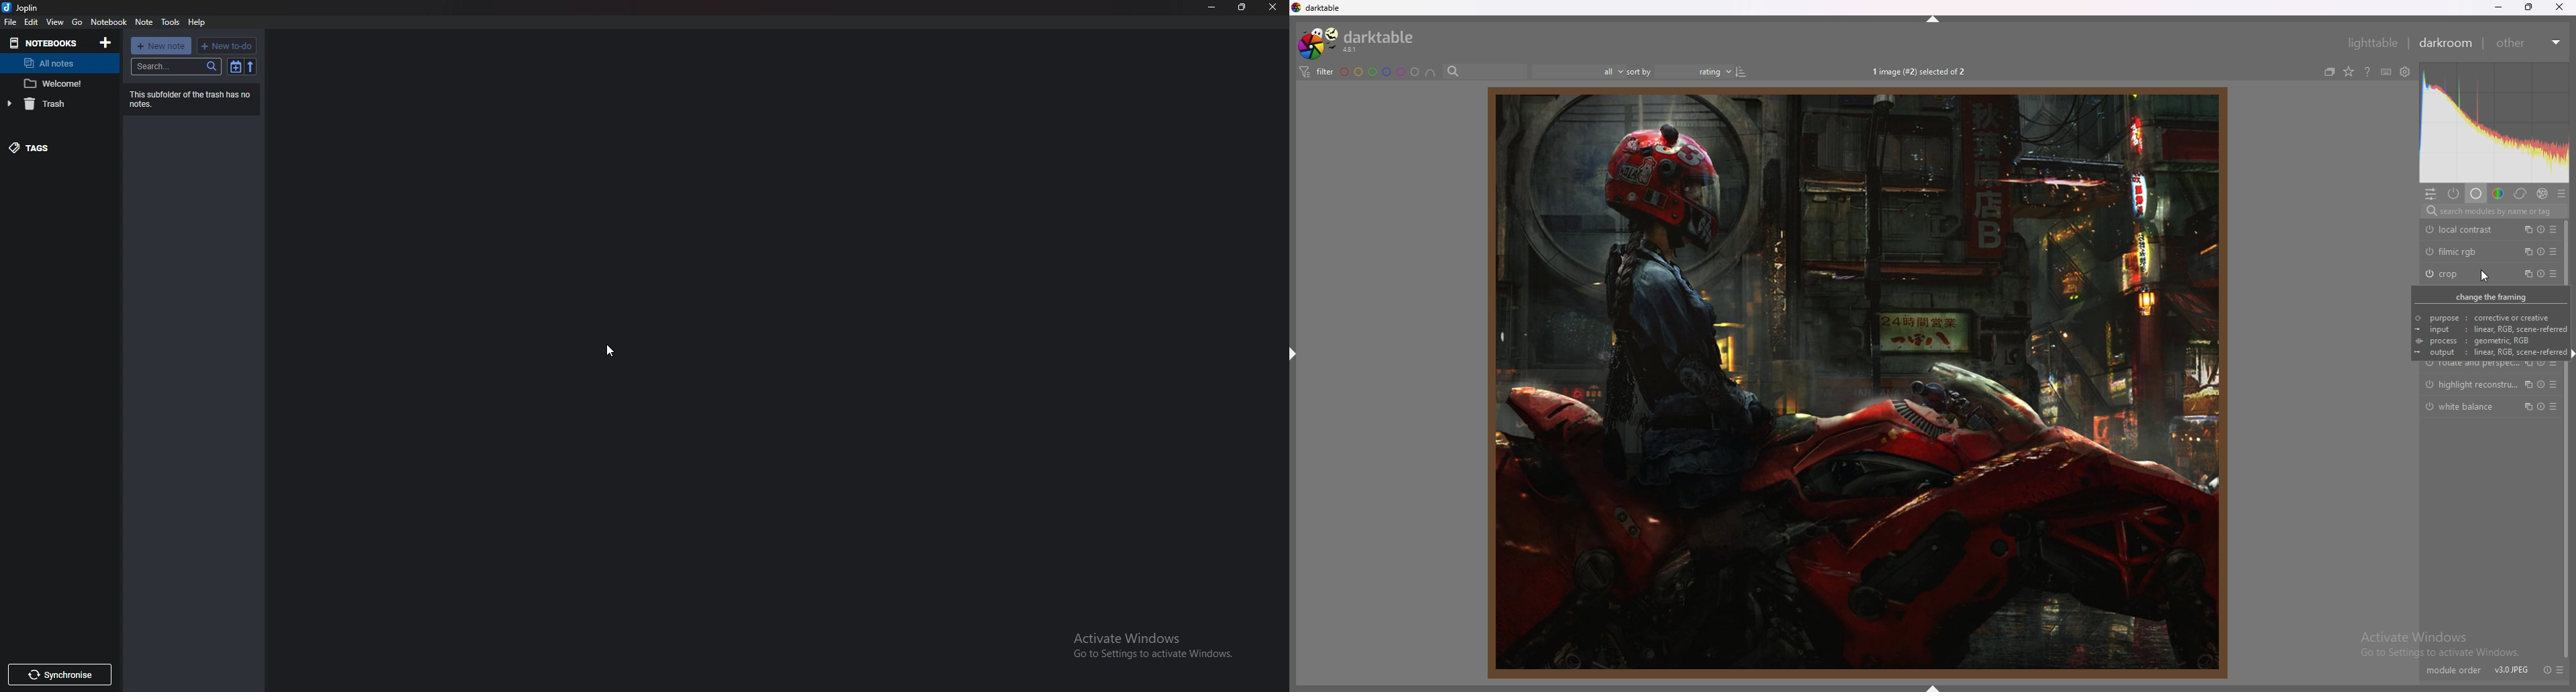 This screenshot has width=2576, height=700. What do you see at coordinates (2553, 251) in the screenshot?
I see `presets` at bounding box center [2553, 251].